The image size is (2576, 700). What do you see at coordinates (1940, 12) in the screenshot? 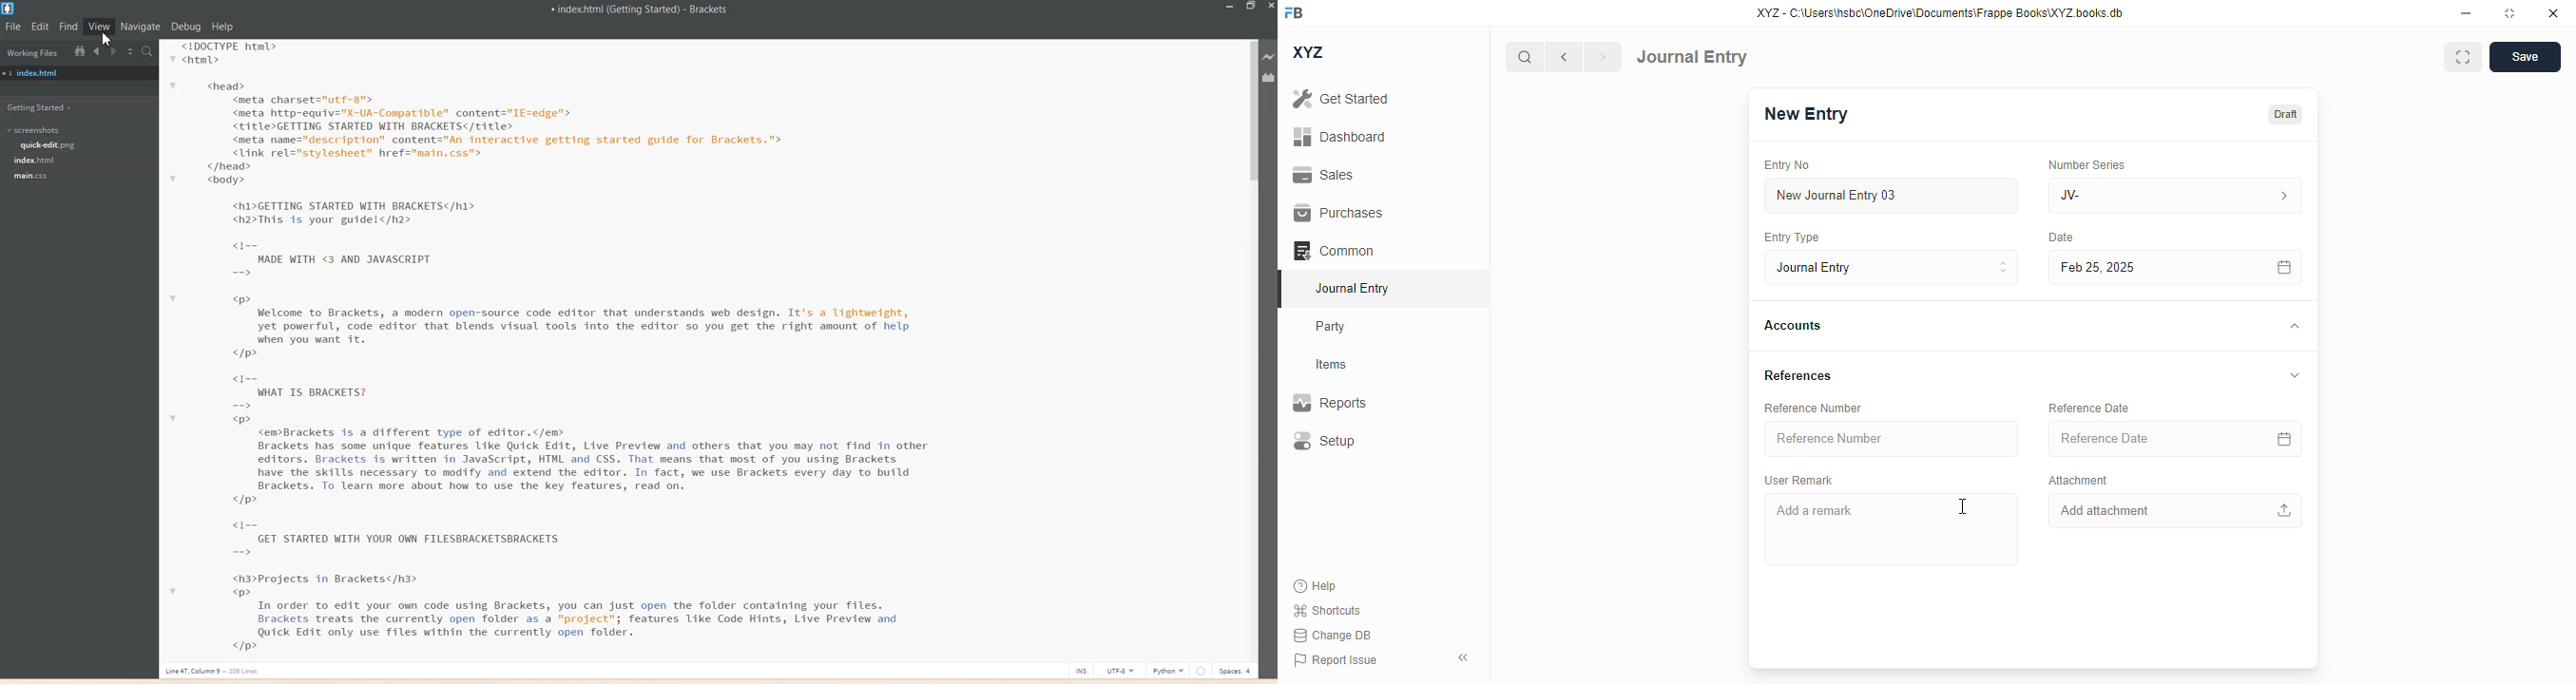
I see `XYZ - C:\Users\hsbc\OneDrive\Documents\Frappe Books\XYZ books.db` at bounding box center [1940, 12].